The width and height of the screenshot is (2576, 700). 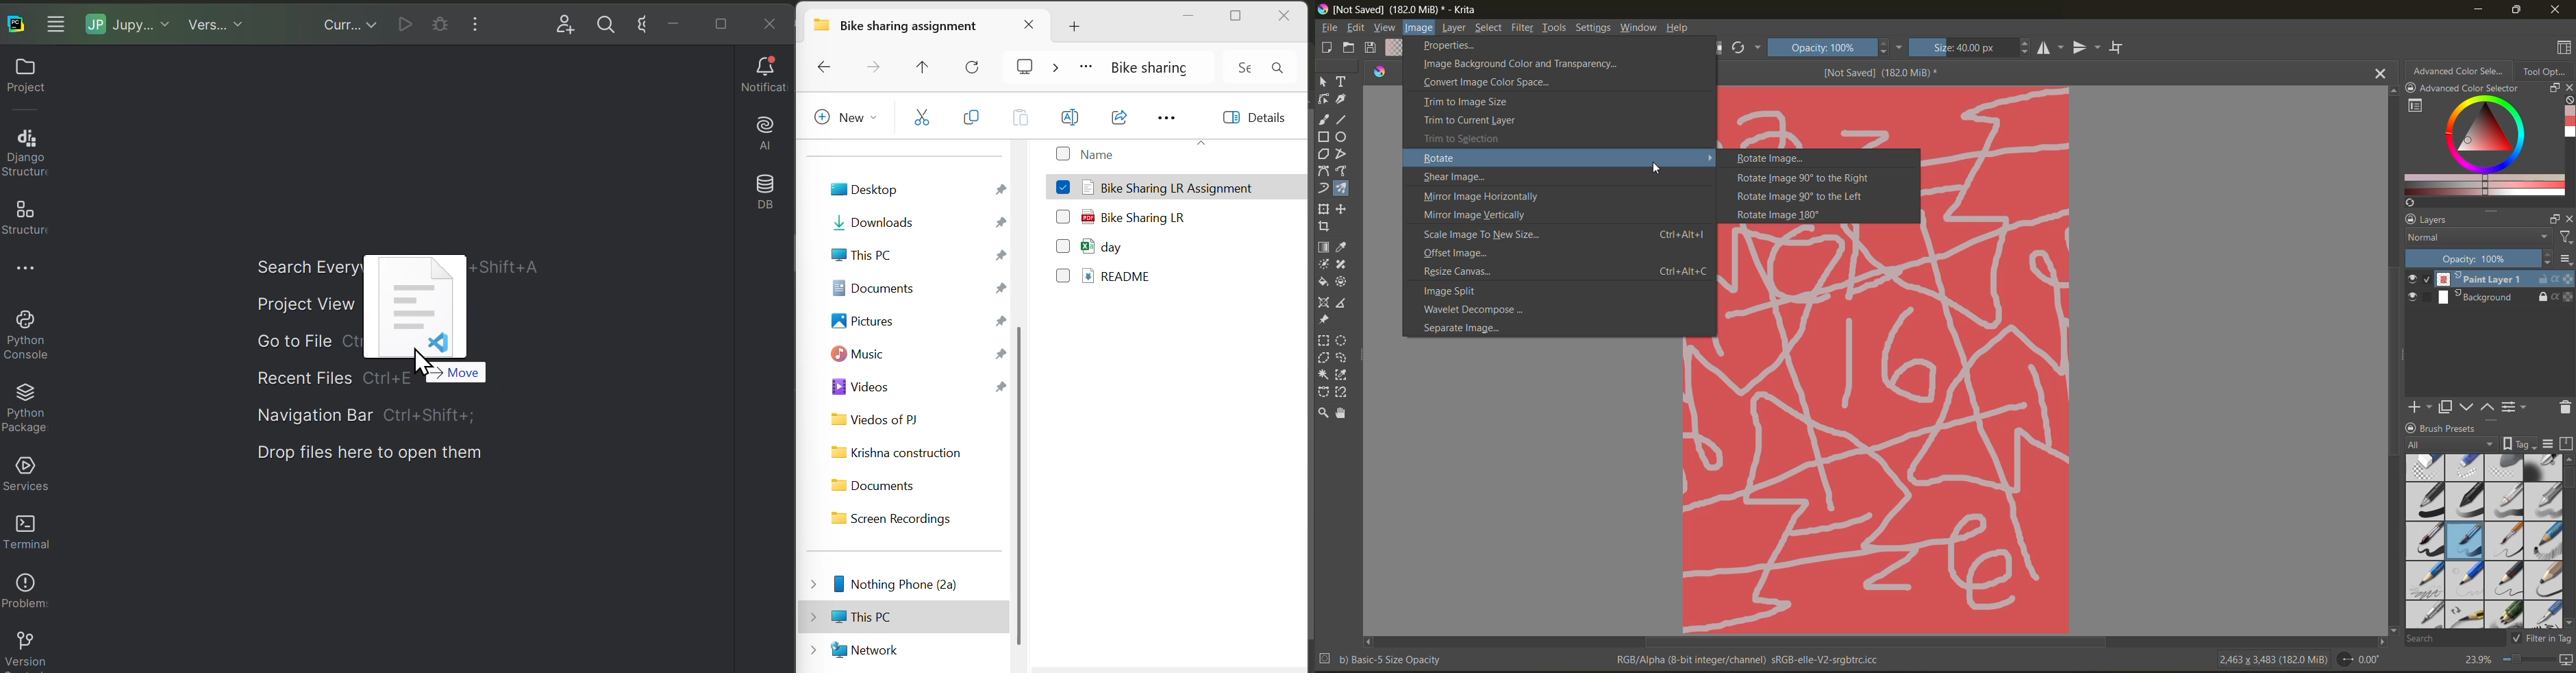 I want to click on zoom , so click(x=2526, y=659).